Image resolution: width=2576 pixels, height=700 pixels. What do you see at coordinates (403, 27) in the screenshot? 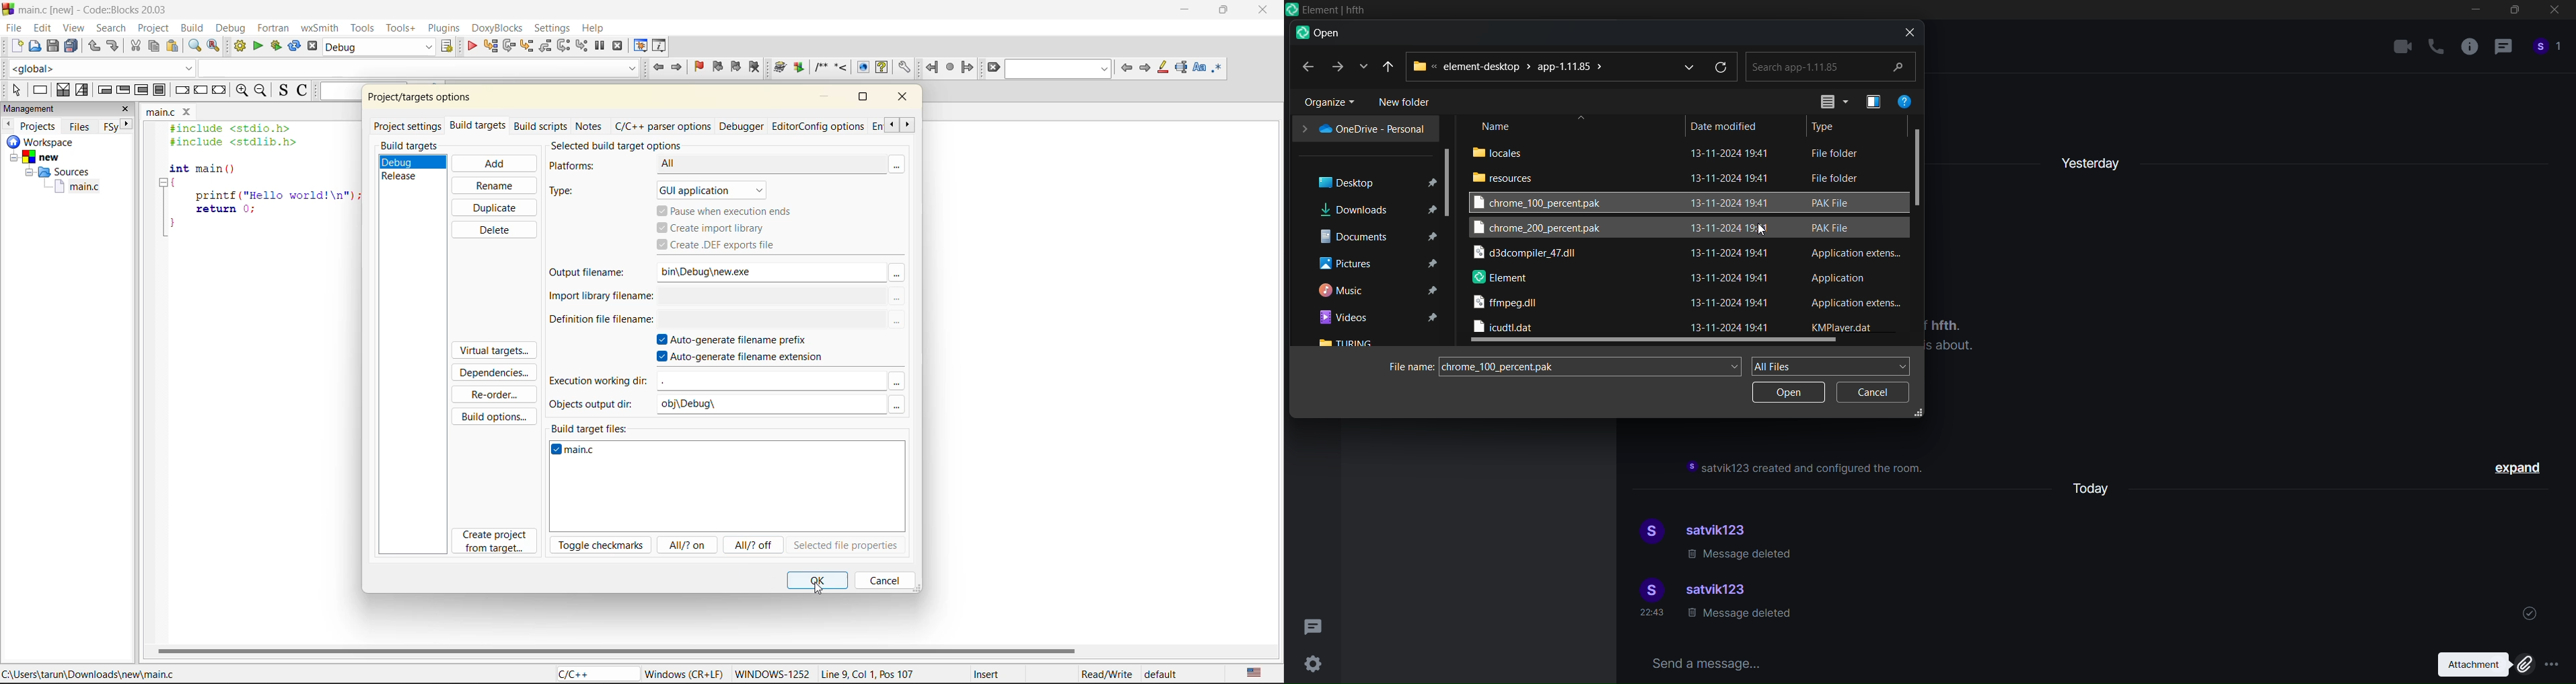
I see `tools` at bounding box center [403, 27].